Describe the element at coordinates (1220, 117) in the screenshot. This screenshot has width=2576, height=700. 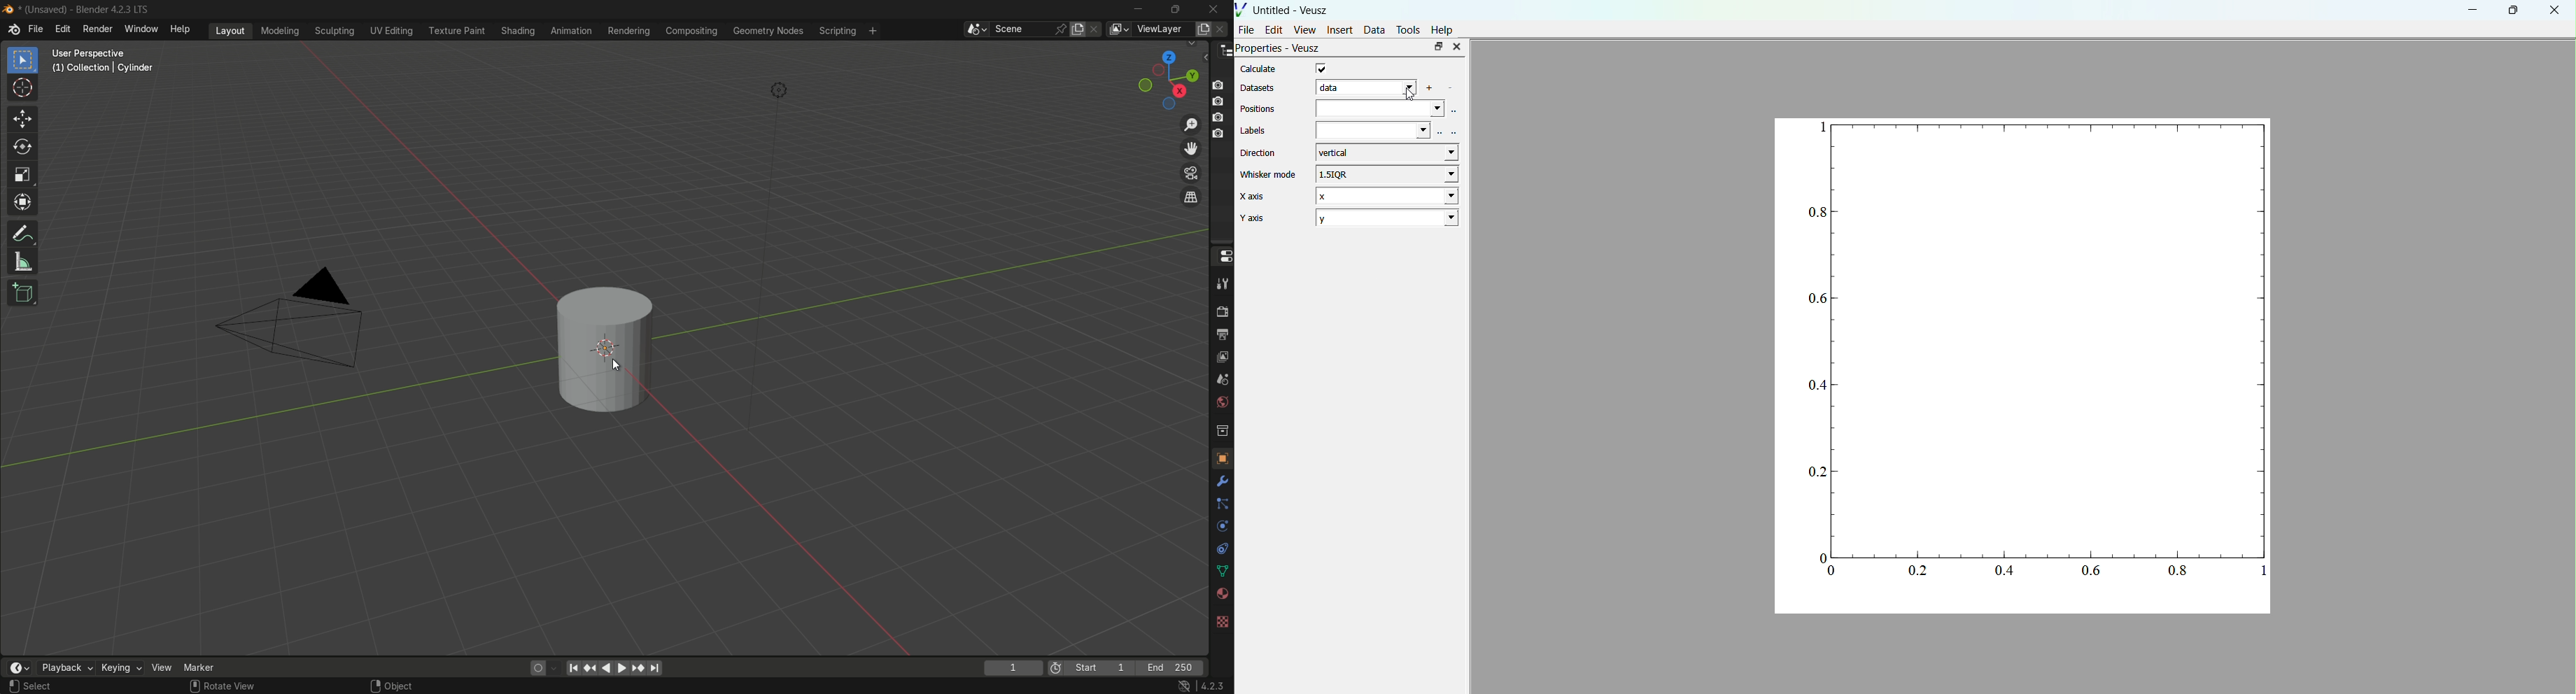
I see `layer 3` at that location.